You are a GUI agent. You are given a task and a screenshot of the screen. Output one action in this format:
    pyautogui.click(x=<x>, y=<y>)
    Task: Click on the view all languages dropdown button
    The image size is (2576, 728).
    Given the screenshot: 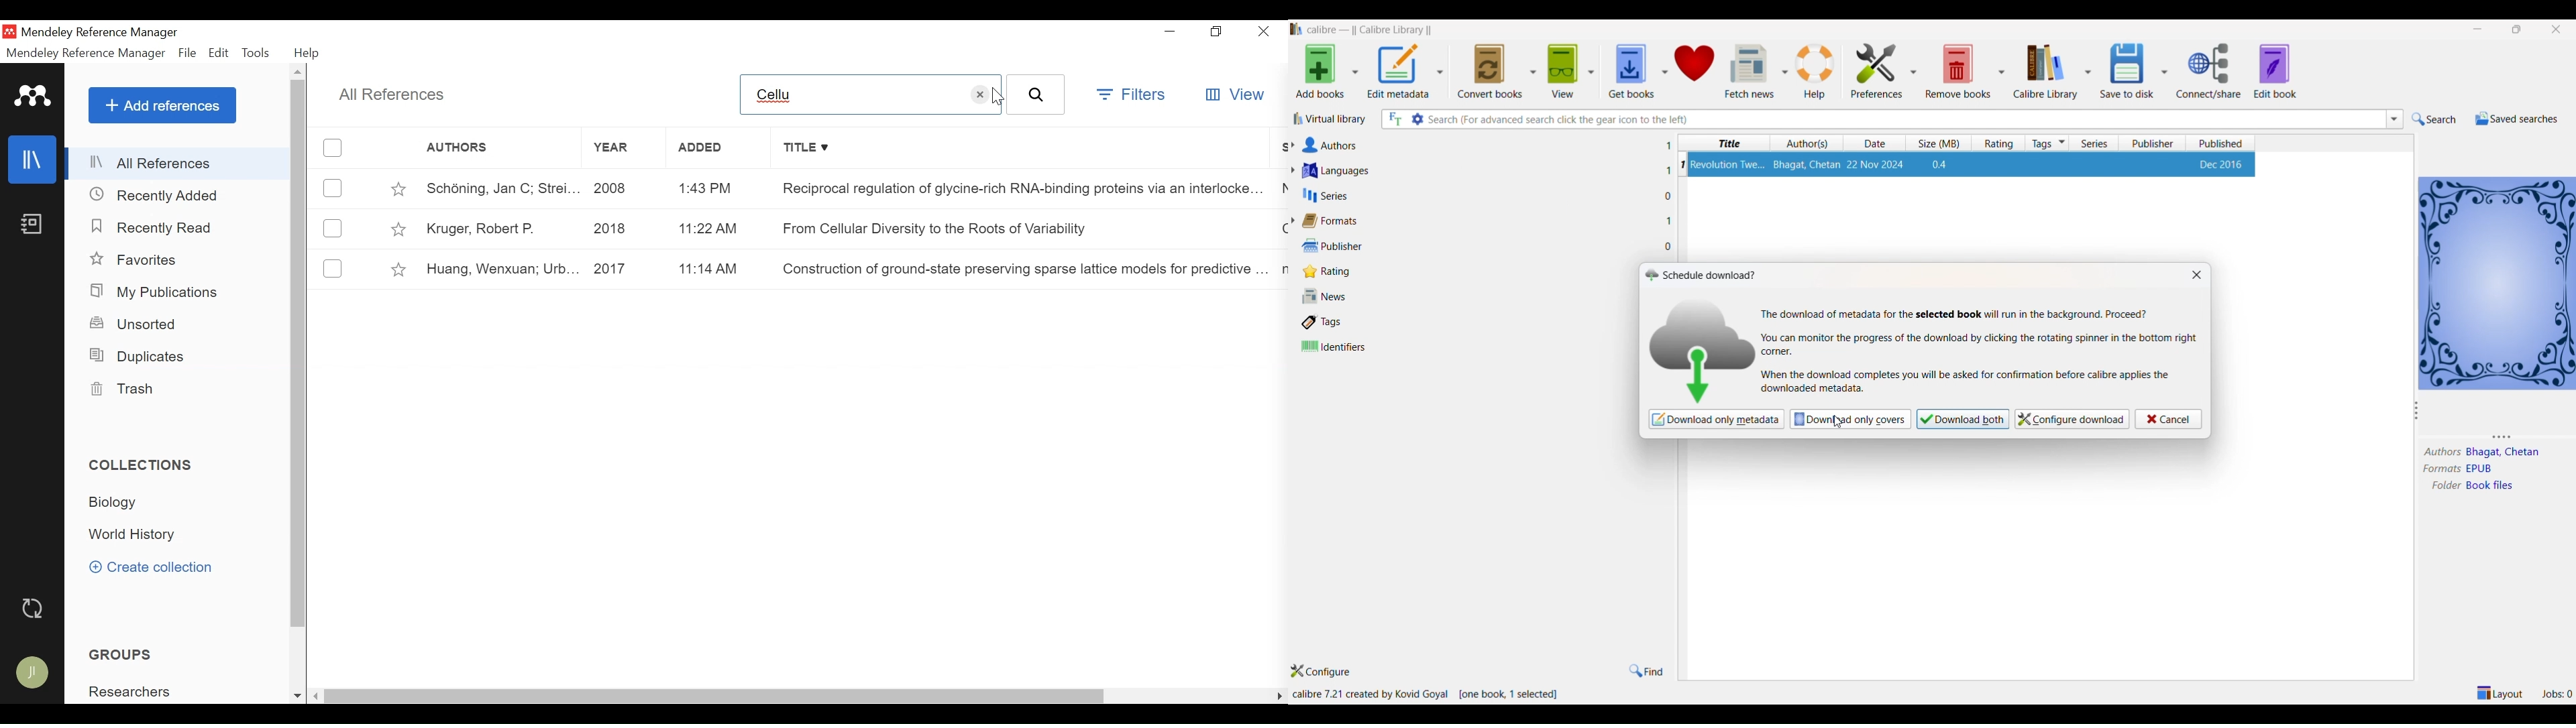 What is the action you would take?
    pyautogui.click(x=1297, y=170)
    